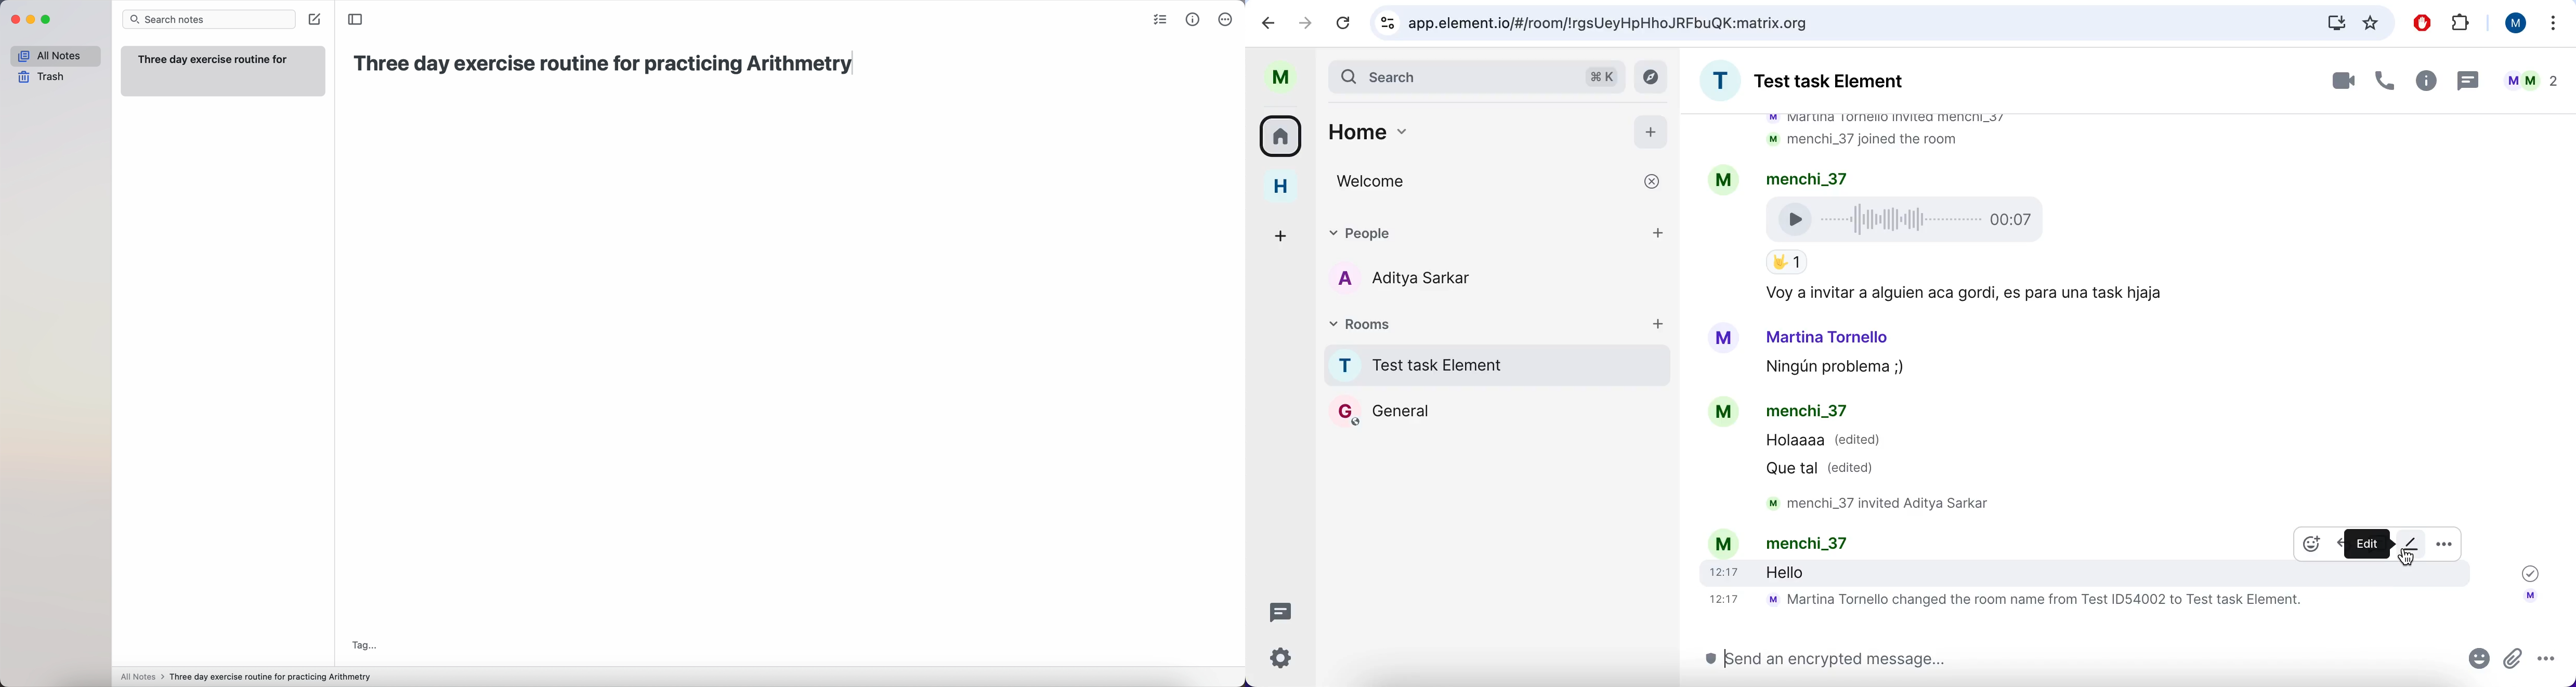 The height and width of the screenshot is (700, 2576). I want to click on chat room 2, so click(1435, 411).